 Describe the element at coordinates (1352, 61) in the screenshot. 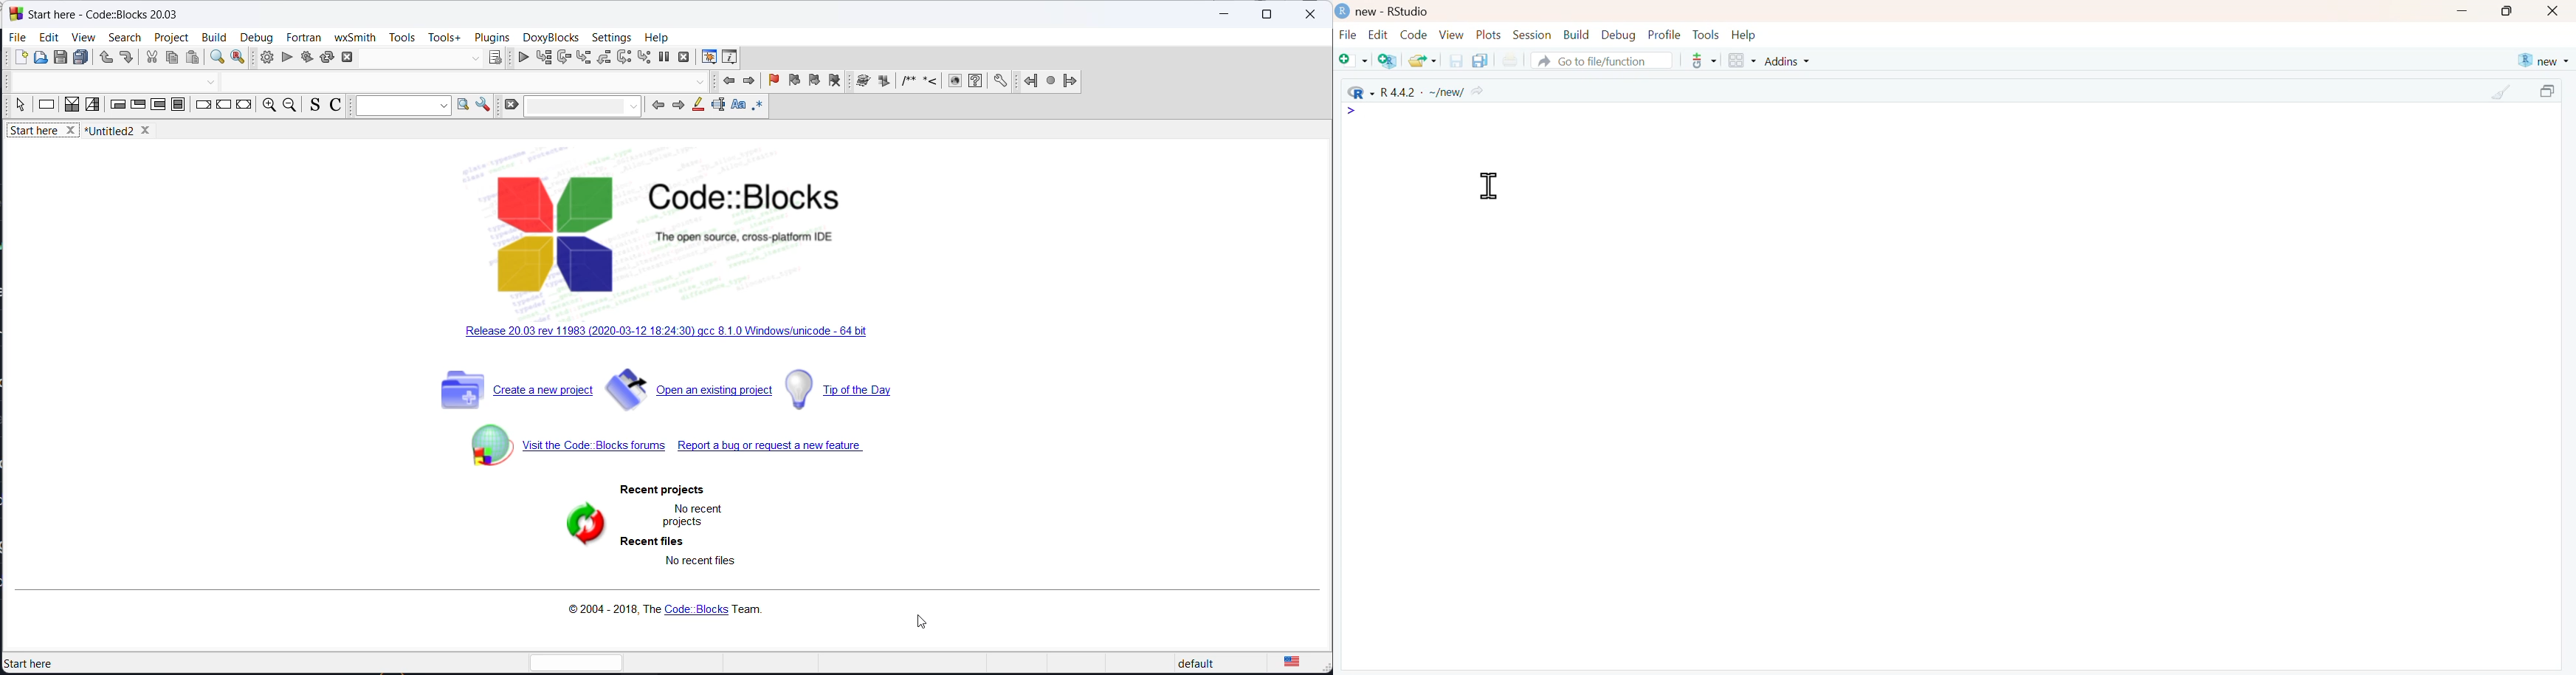

I see `New file` at that location.